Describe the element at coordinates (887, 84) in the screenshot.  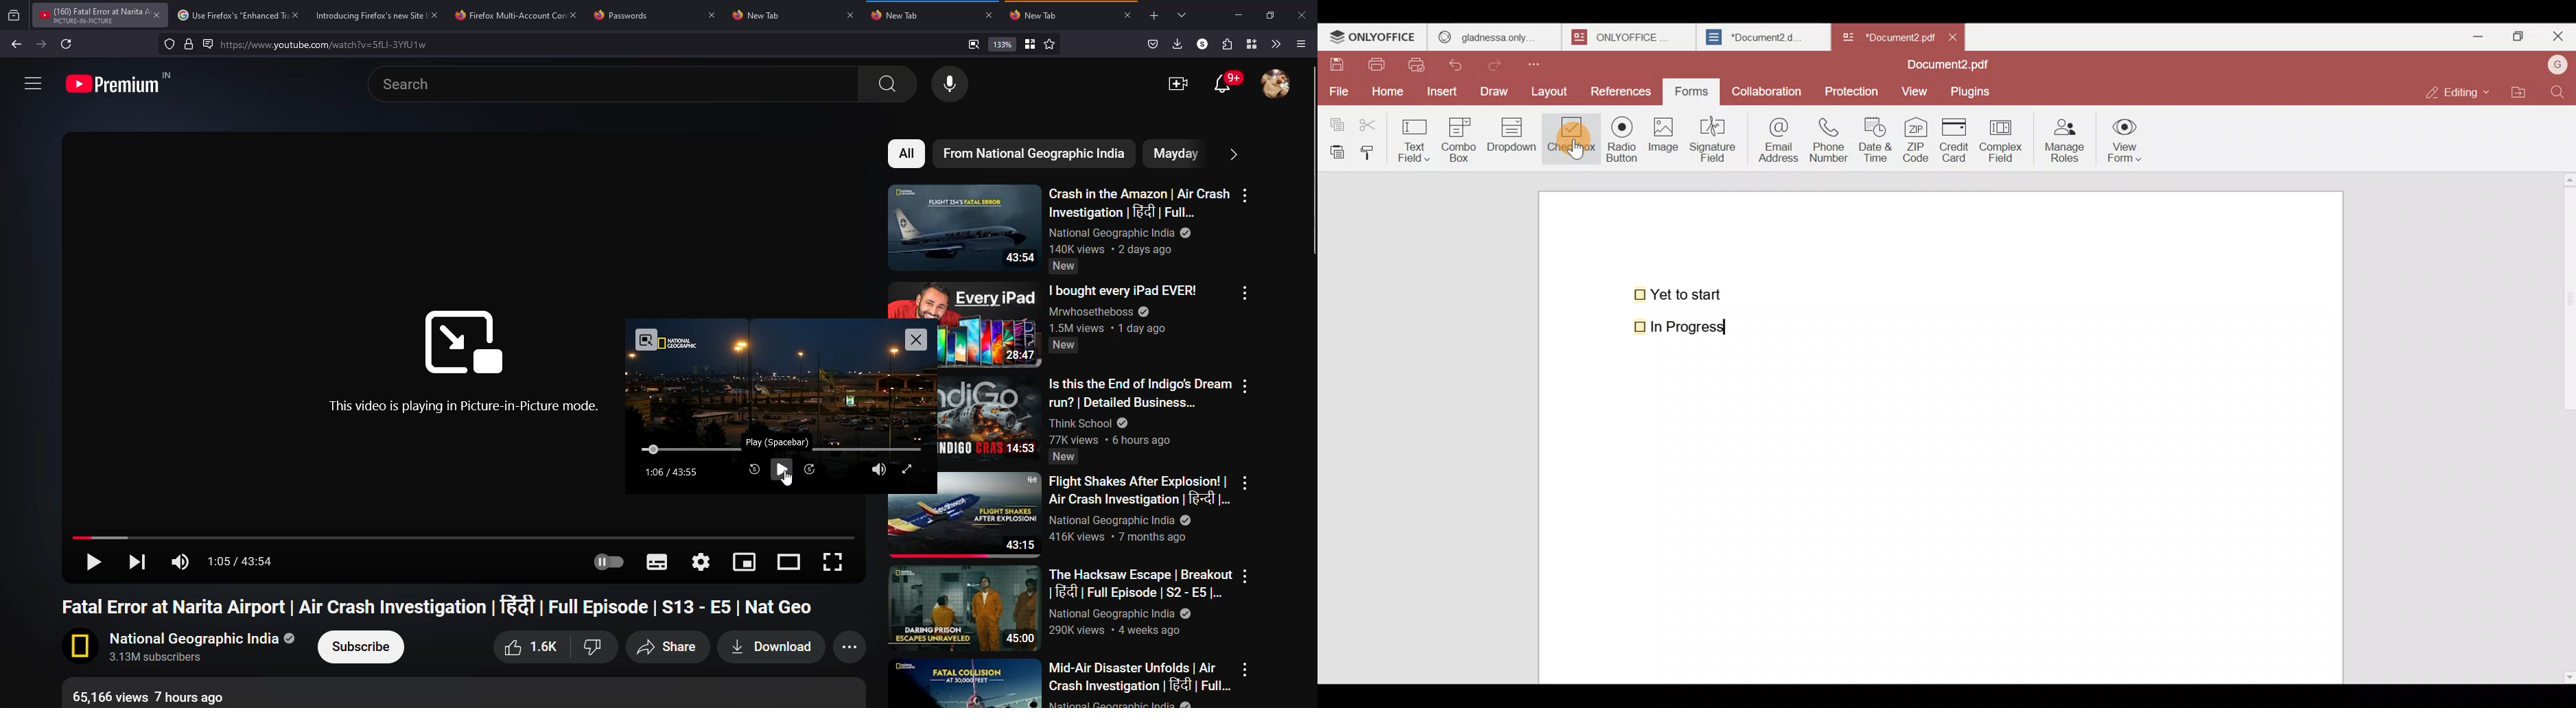
I see `search` at that location.